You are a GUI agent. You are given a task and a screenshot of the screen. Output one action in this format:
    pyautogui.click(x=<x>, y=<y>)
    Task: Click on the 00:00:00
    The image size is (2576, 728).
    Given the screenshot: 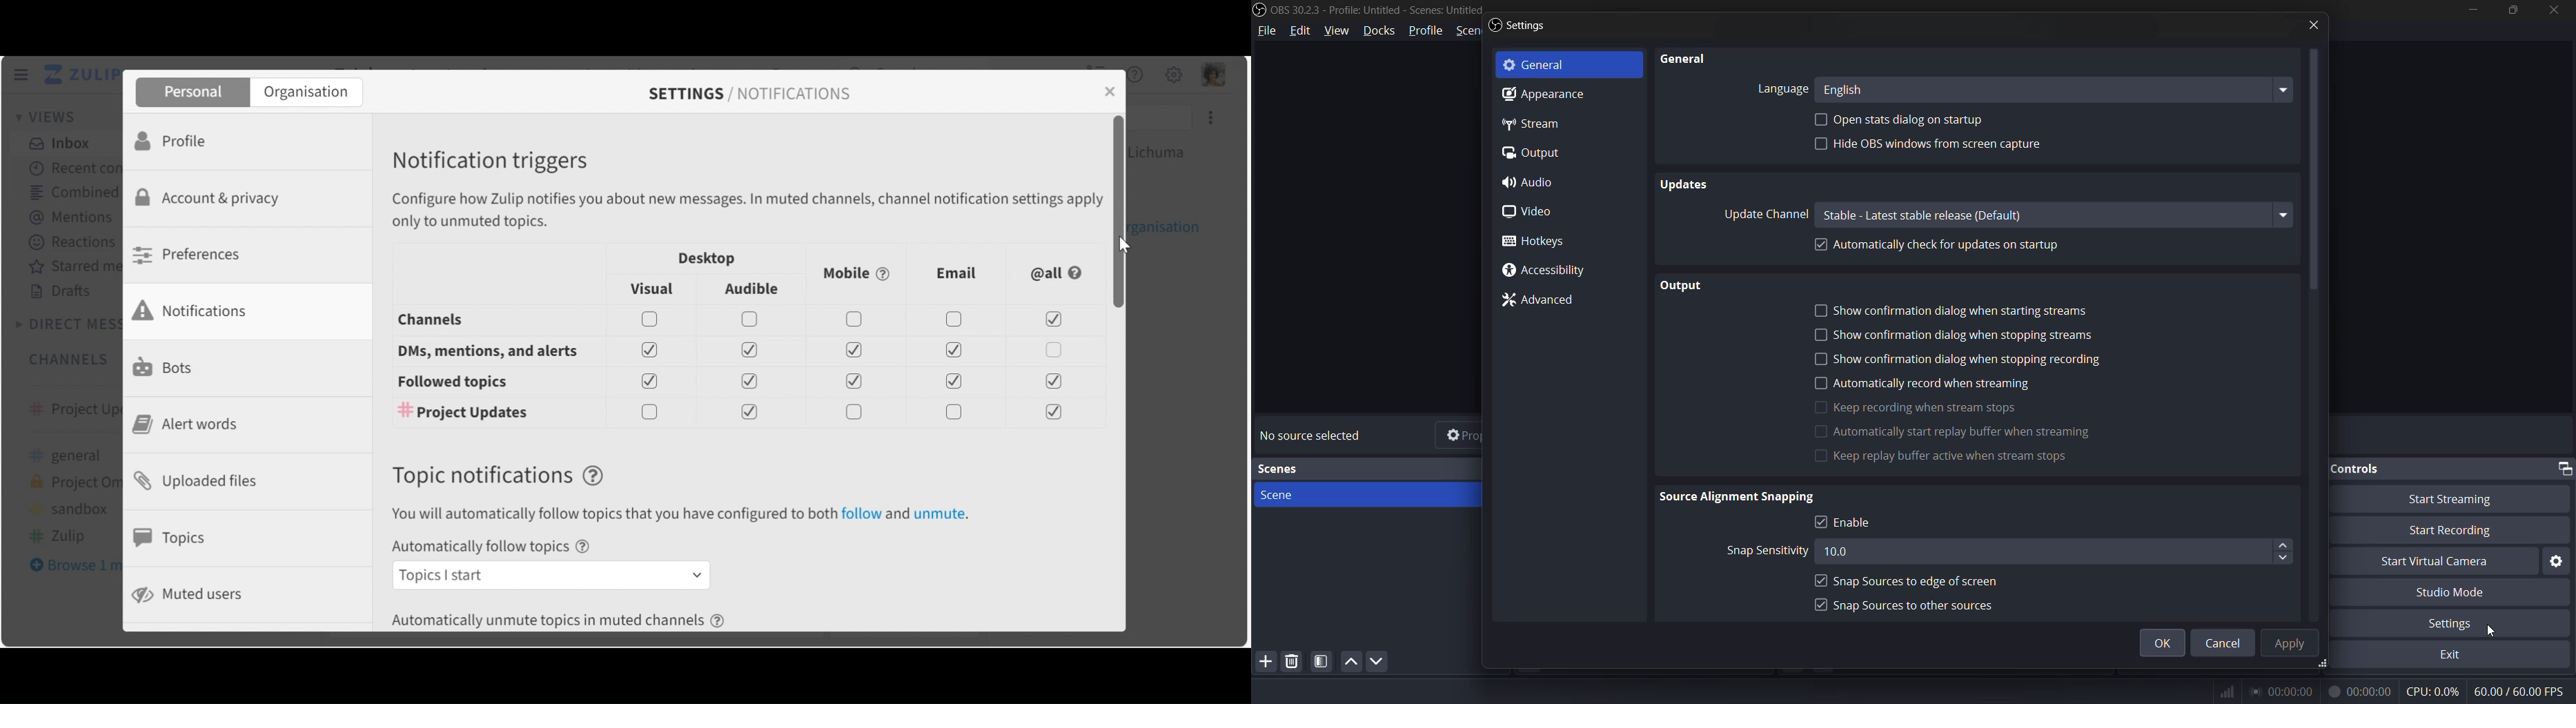 What is the action you would take?
    pyautogui.click(x=2360, y=693)
    